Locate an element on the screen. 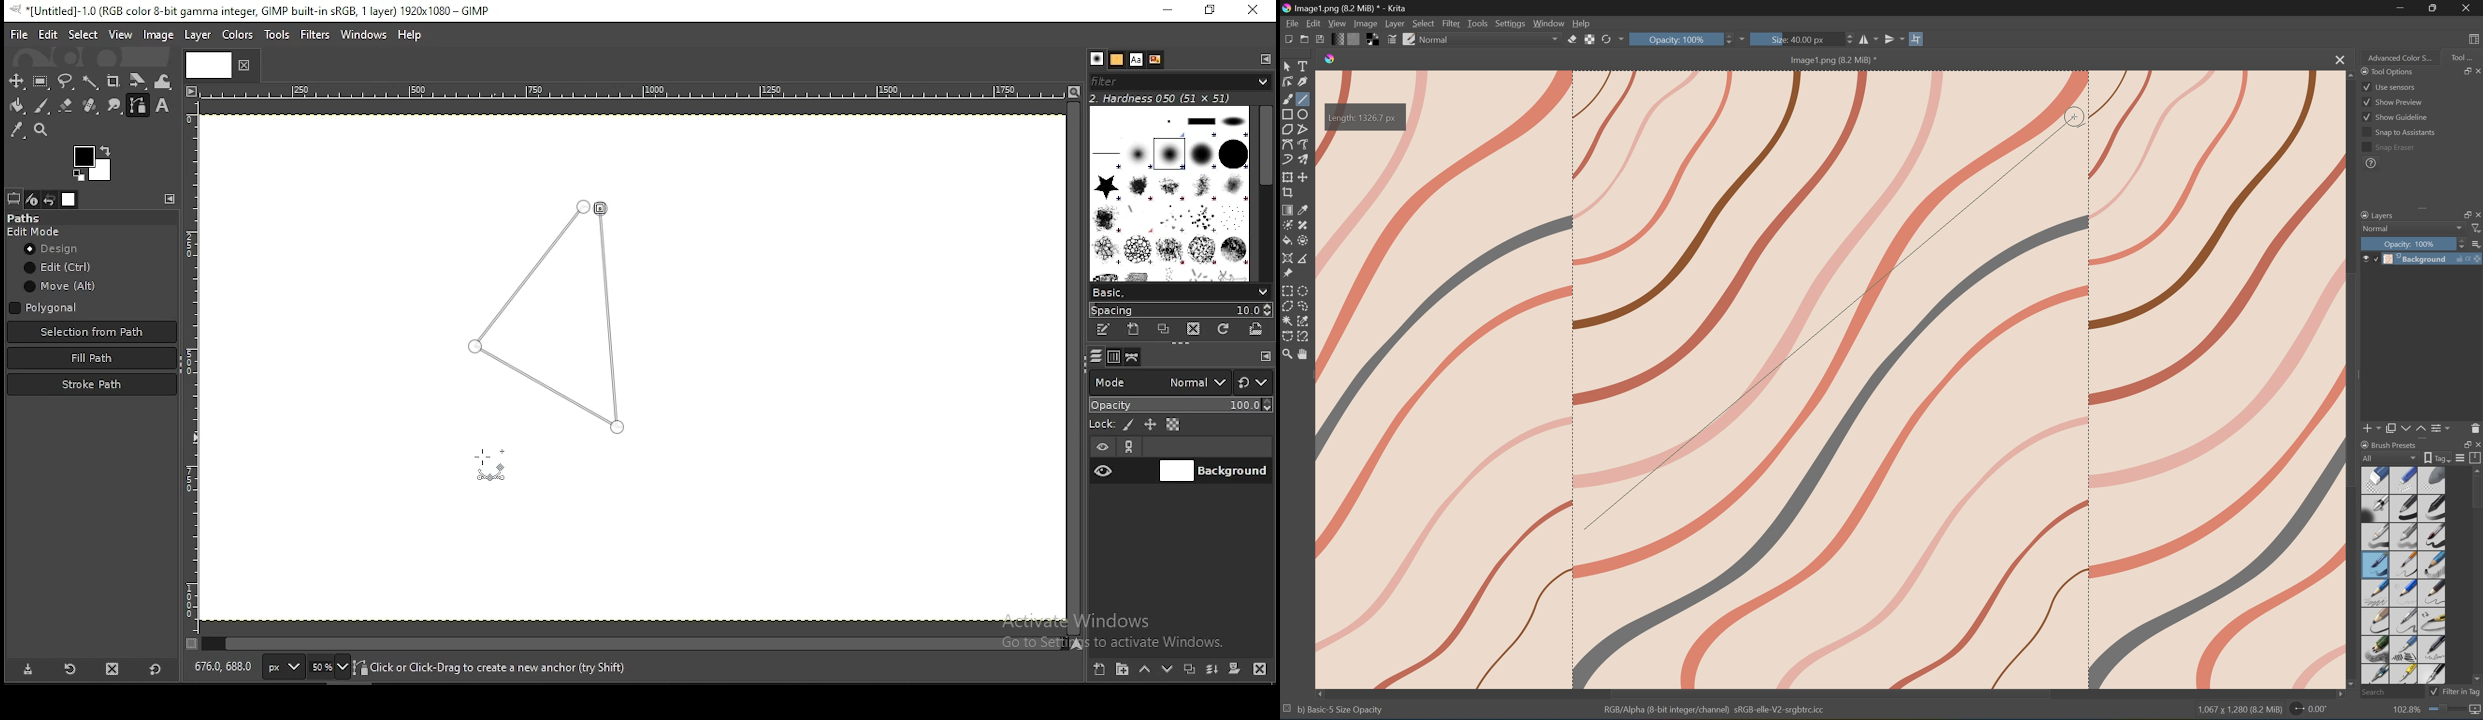 This screenshot has height=728, width=2492. Scroll Bar is located at coordinates (2476, 494).